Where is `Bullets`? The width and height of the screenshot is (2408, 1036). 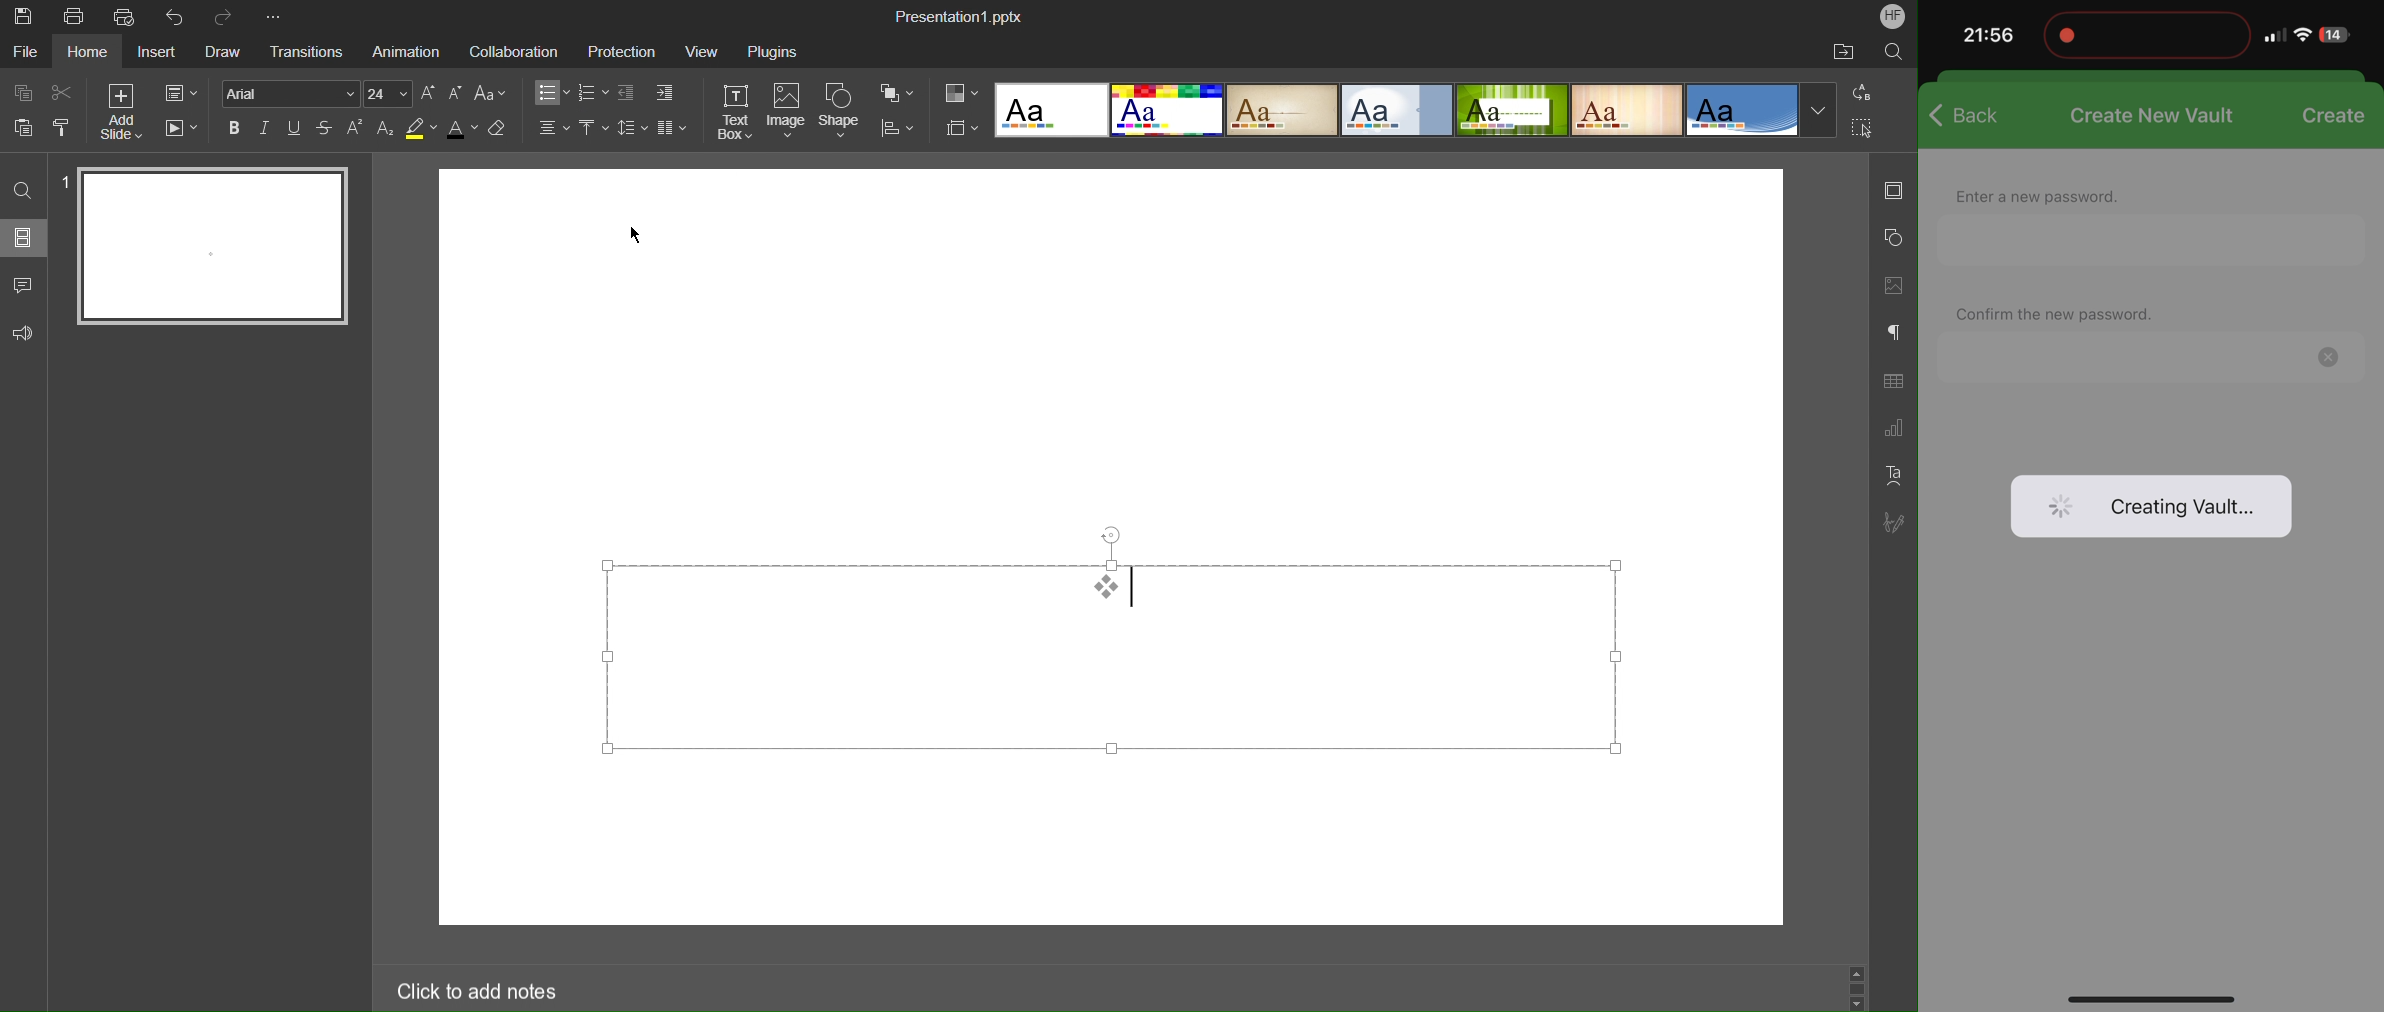 Bullets is located at coordinates (554, 93).